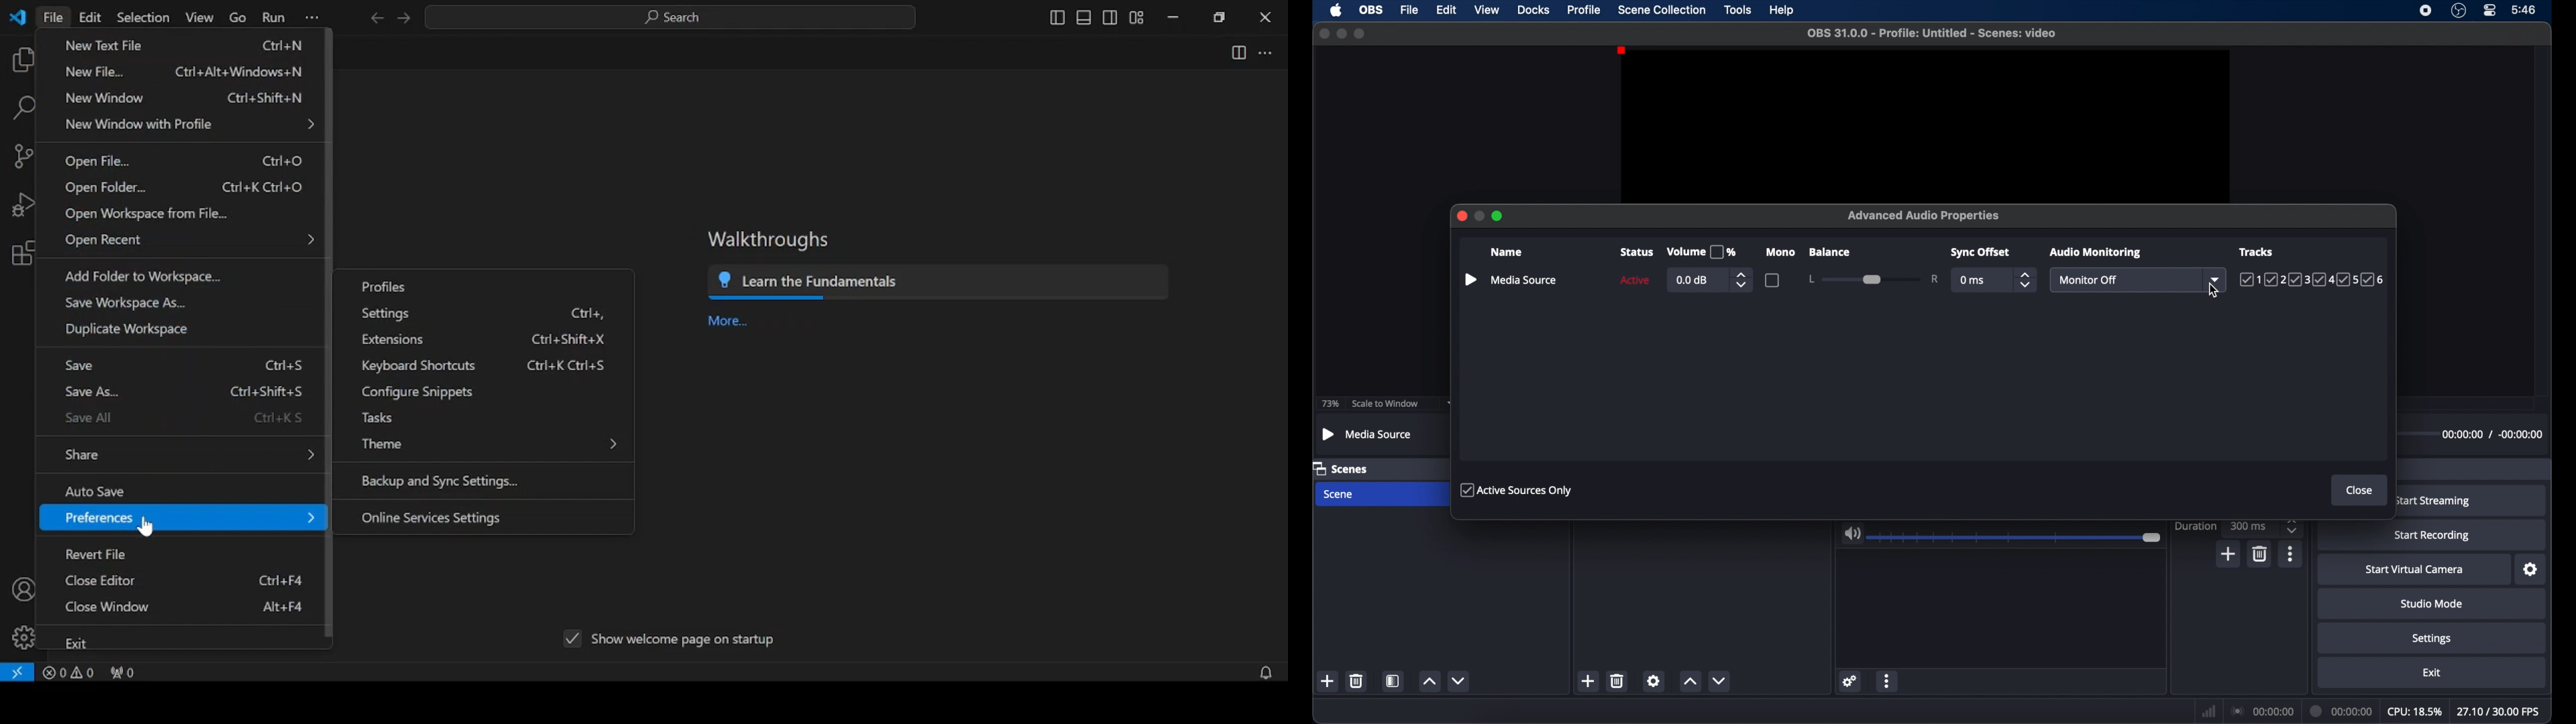 The width and height of the screenshot is (2576, 728). Describe the element at coordinates (2414, 712) in the screenshot. I see `cpu` at that location.